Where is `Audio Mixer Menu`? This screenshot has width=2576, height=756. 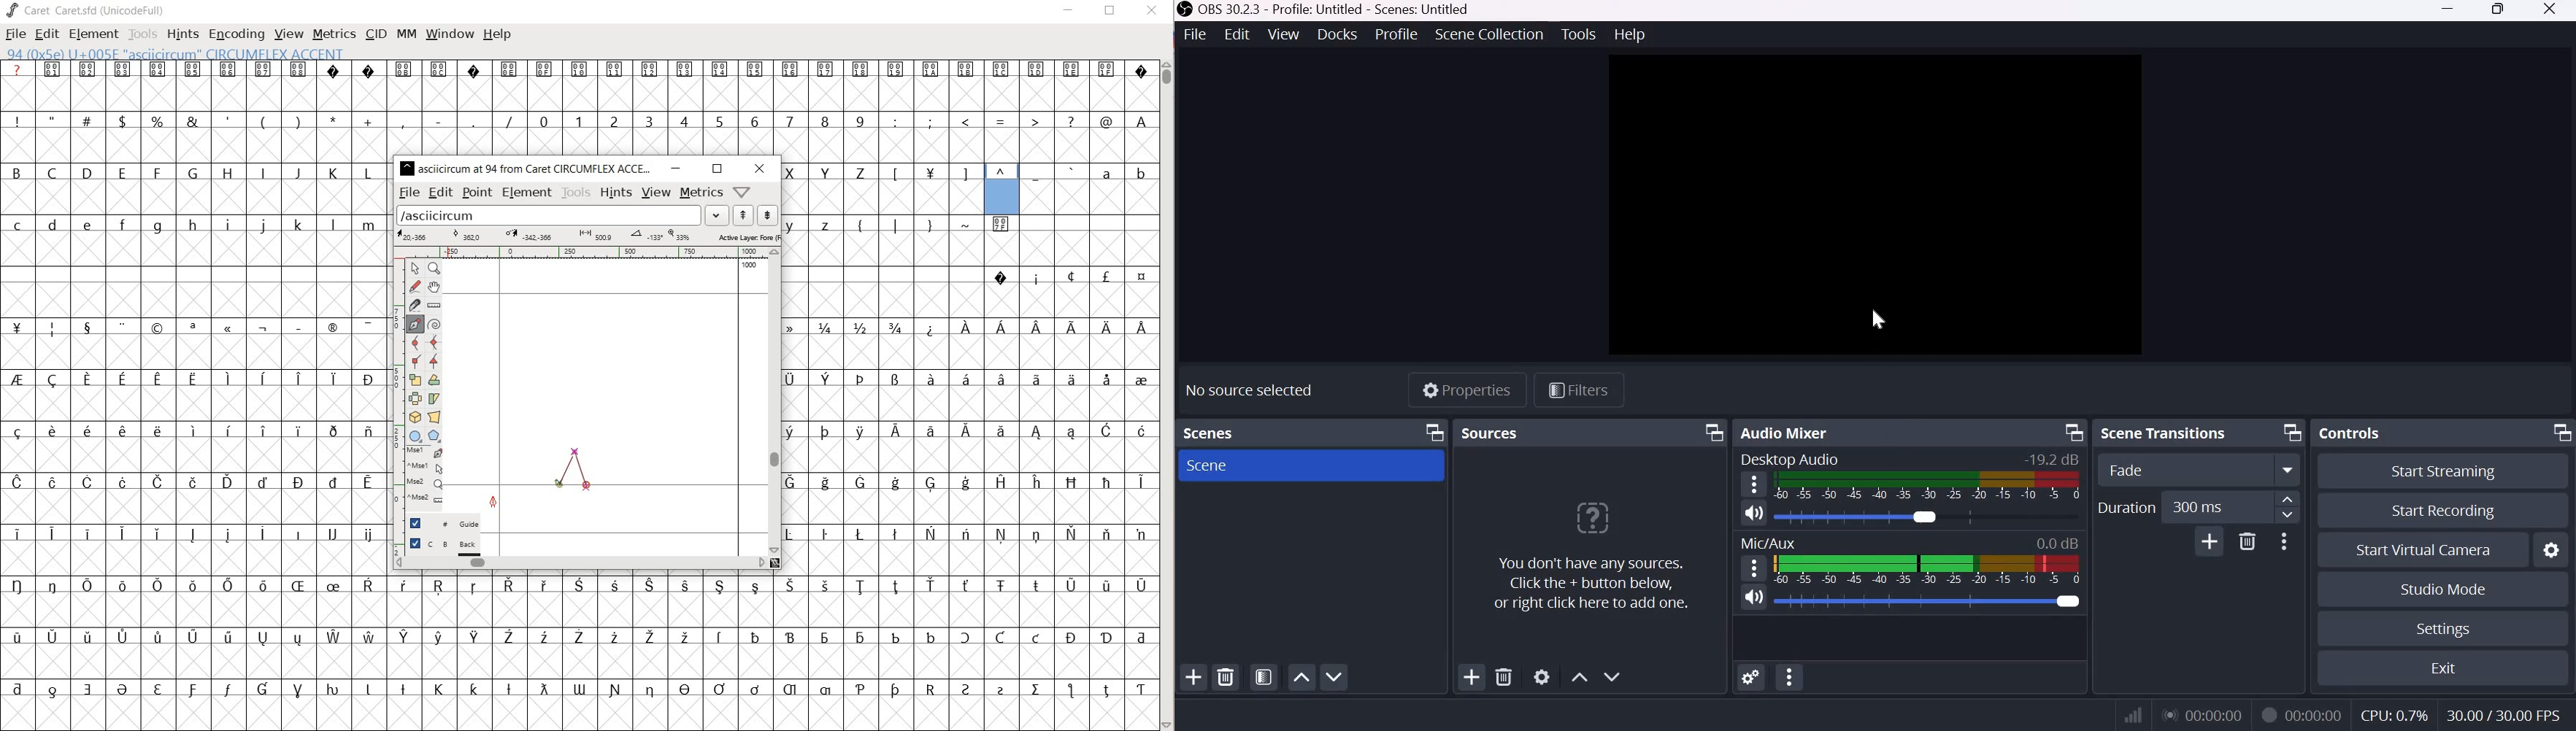 Audio Mixer Menu is located at coordinates (1789, 678).